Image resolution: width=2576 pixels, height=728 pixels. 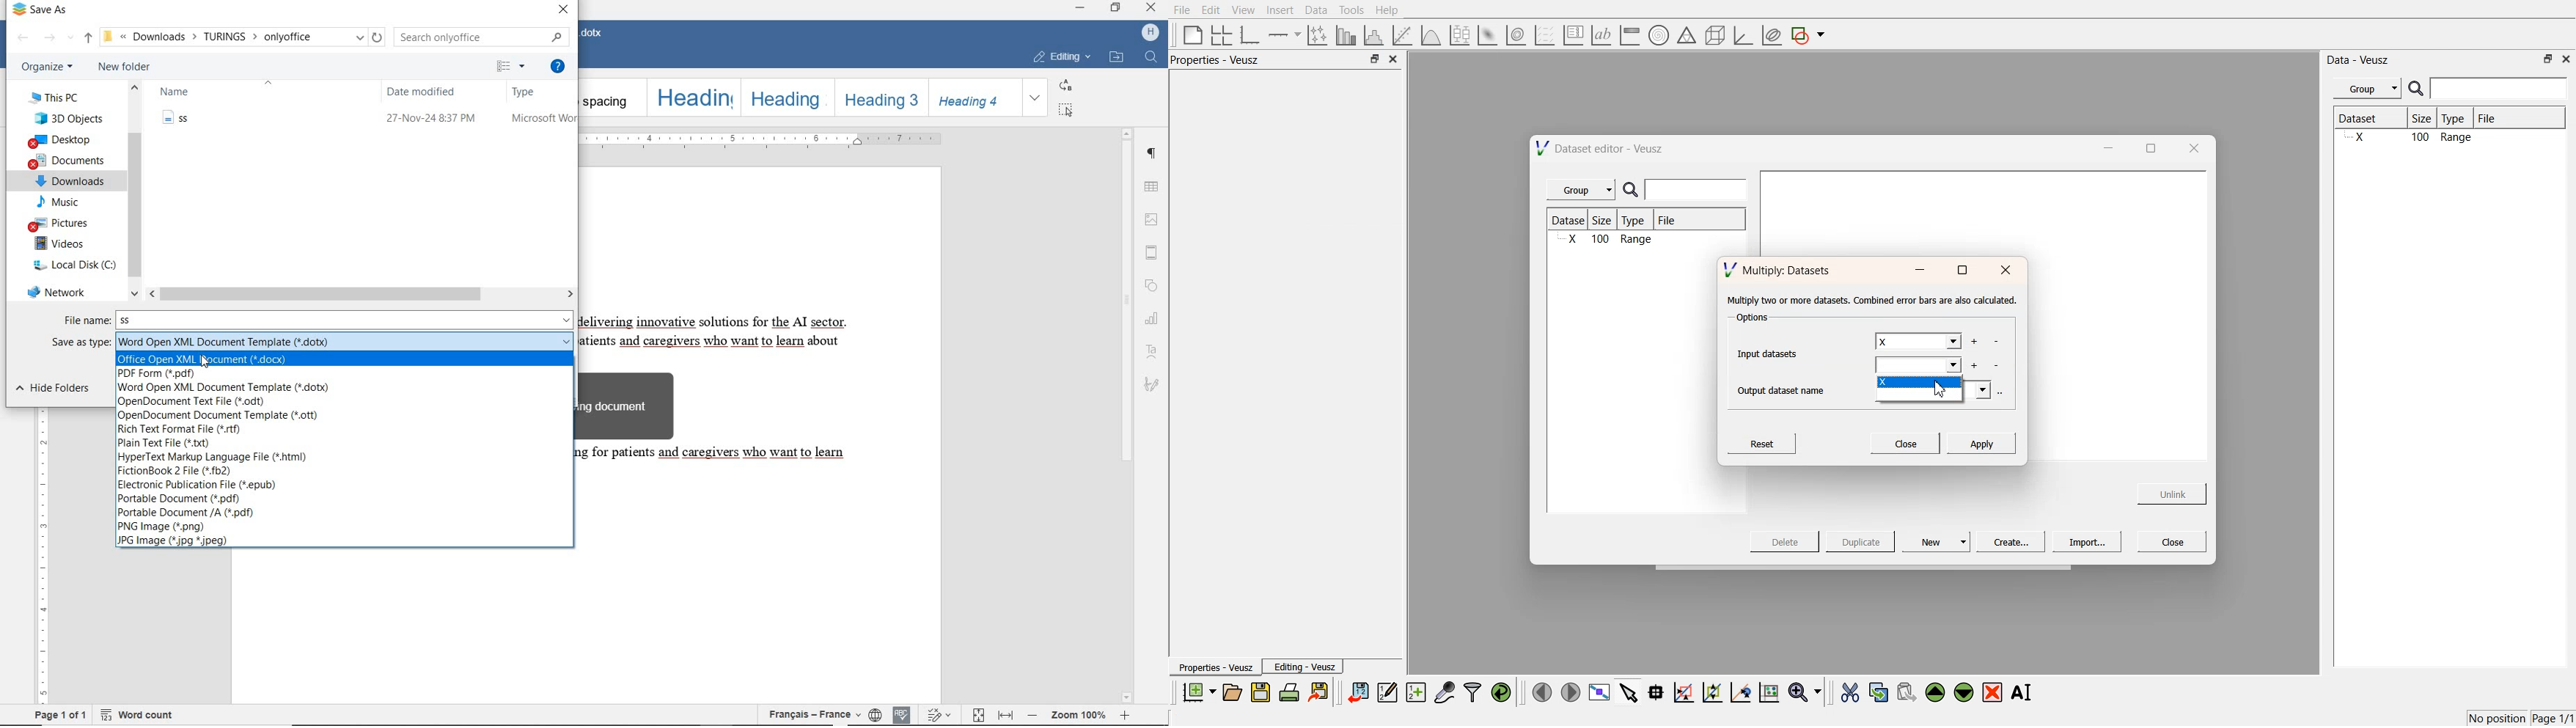 I want to click on TYPE, so click(x=540, y=92).